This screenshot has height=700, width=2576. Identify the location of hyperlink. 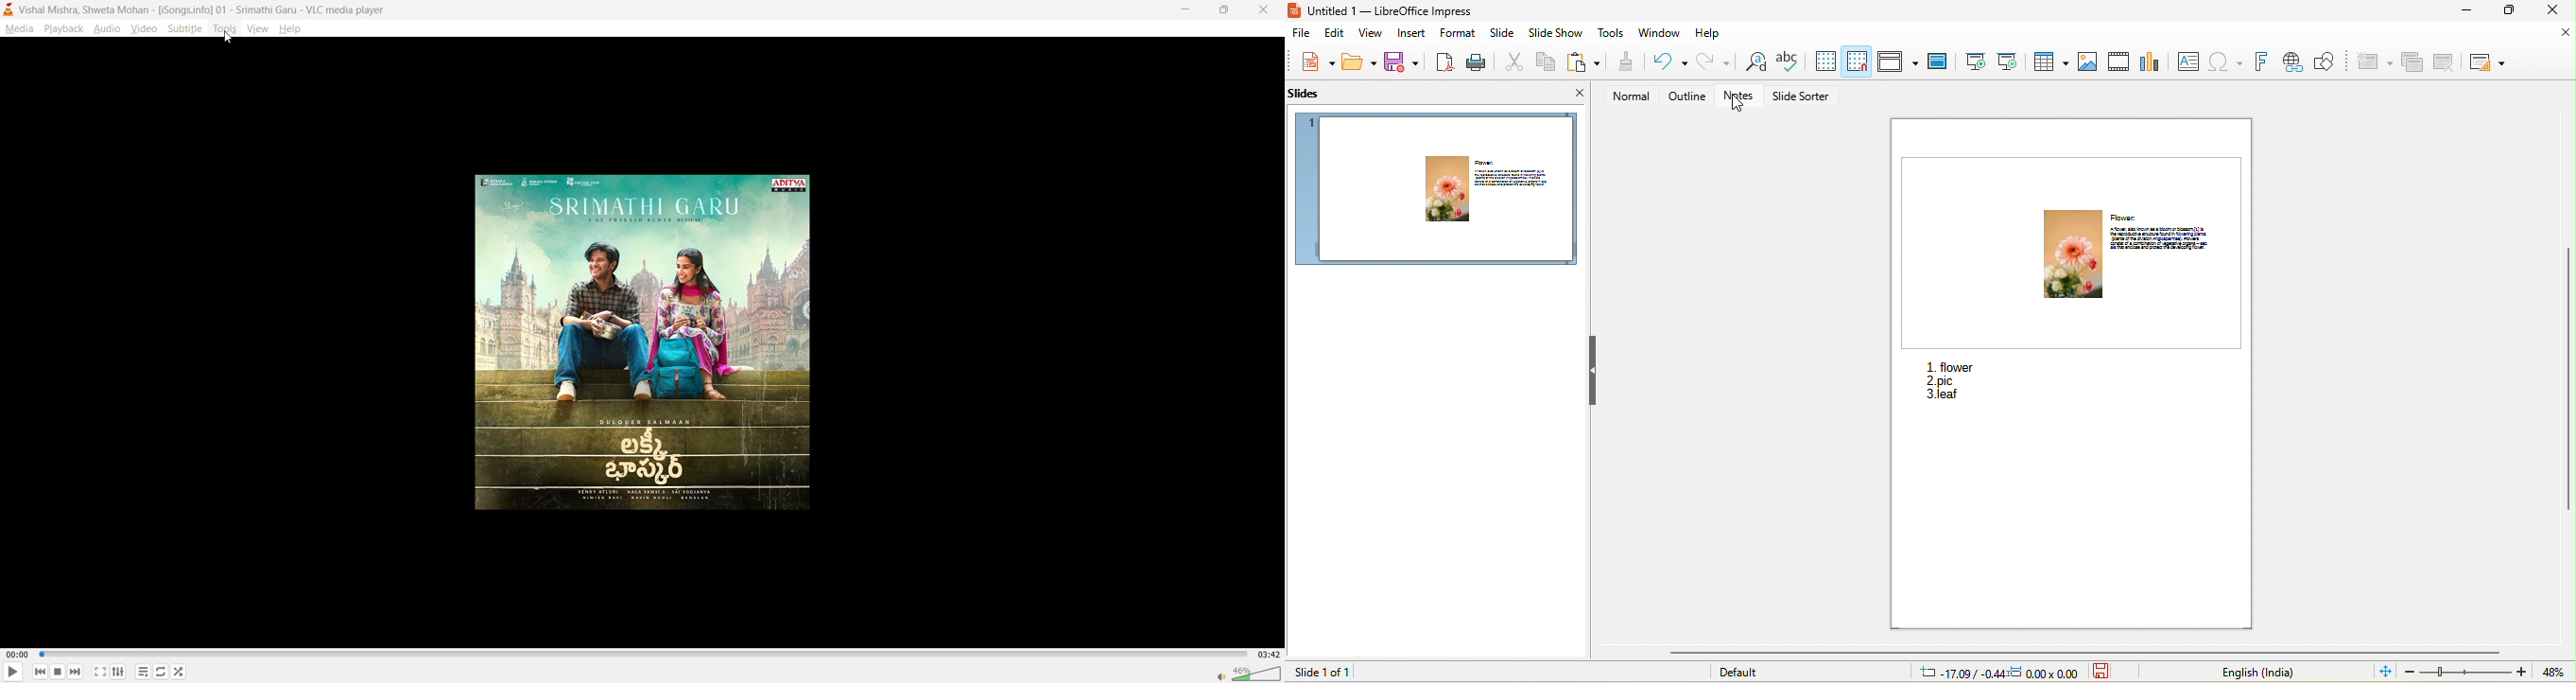
(2291, 61).